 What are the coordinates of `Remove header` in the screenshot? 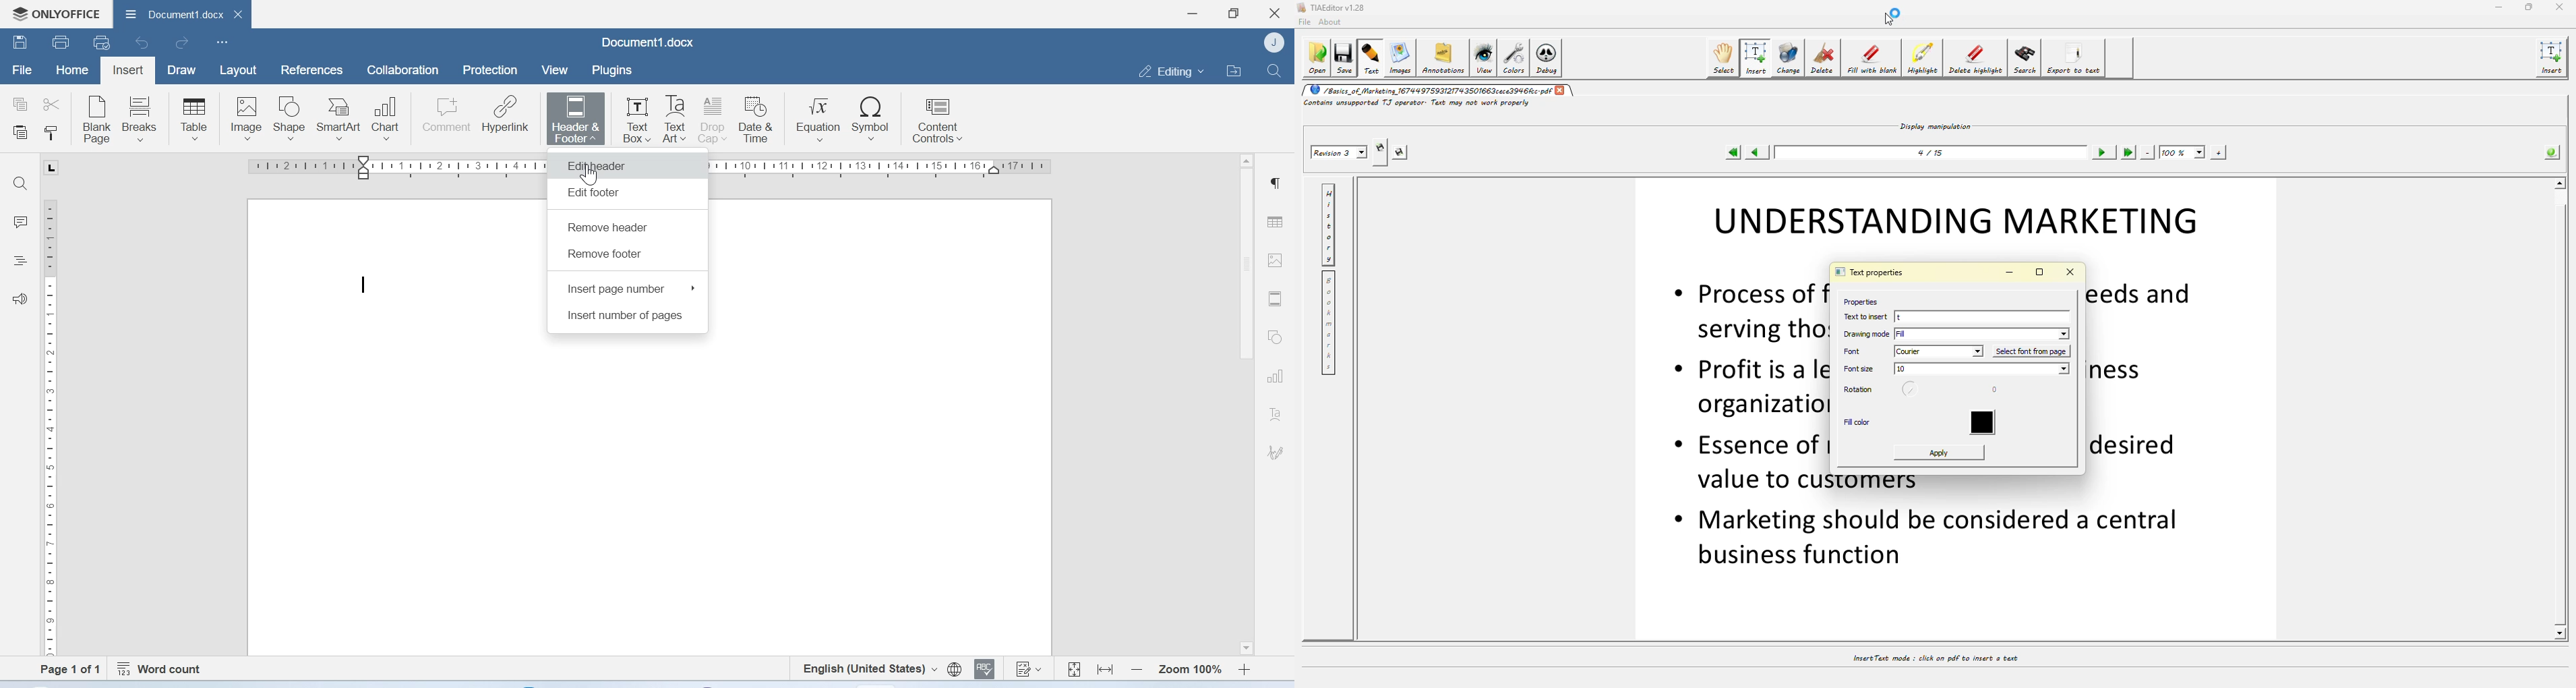 It's located at (609, 229).